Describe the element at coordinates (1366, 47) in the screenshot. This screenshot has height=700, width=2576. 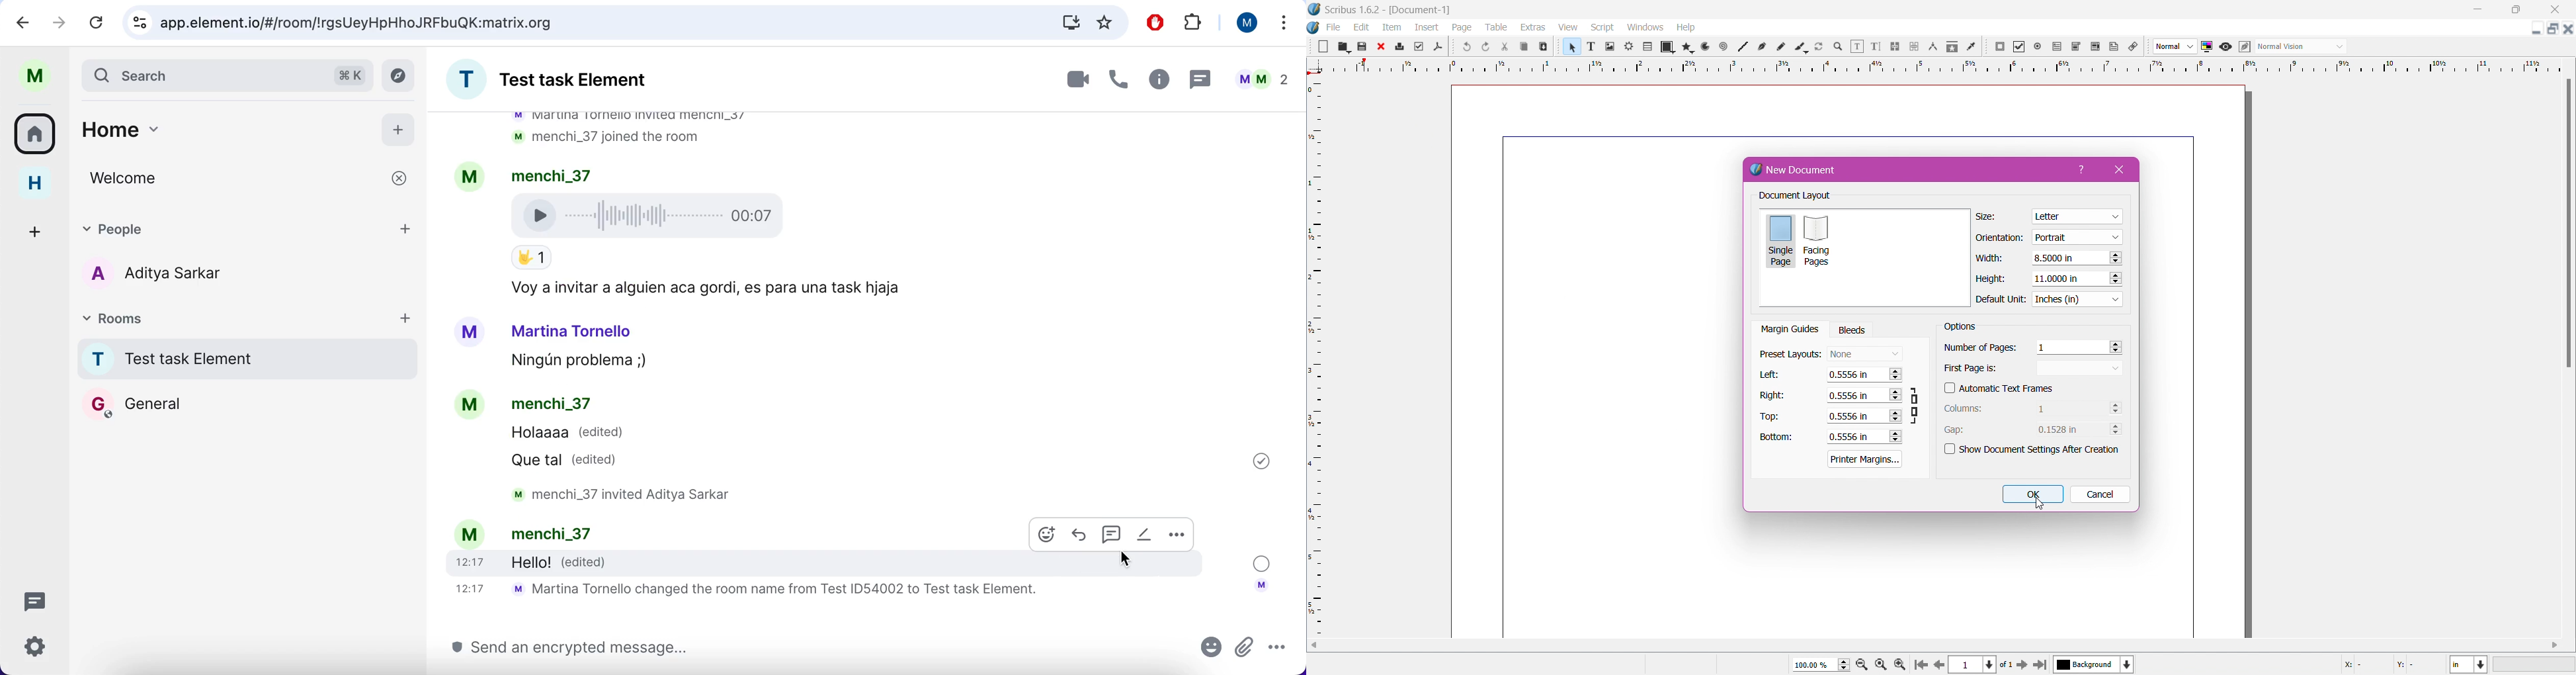
I see `save` at that location.